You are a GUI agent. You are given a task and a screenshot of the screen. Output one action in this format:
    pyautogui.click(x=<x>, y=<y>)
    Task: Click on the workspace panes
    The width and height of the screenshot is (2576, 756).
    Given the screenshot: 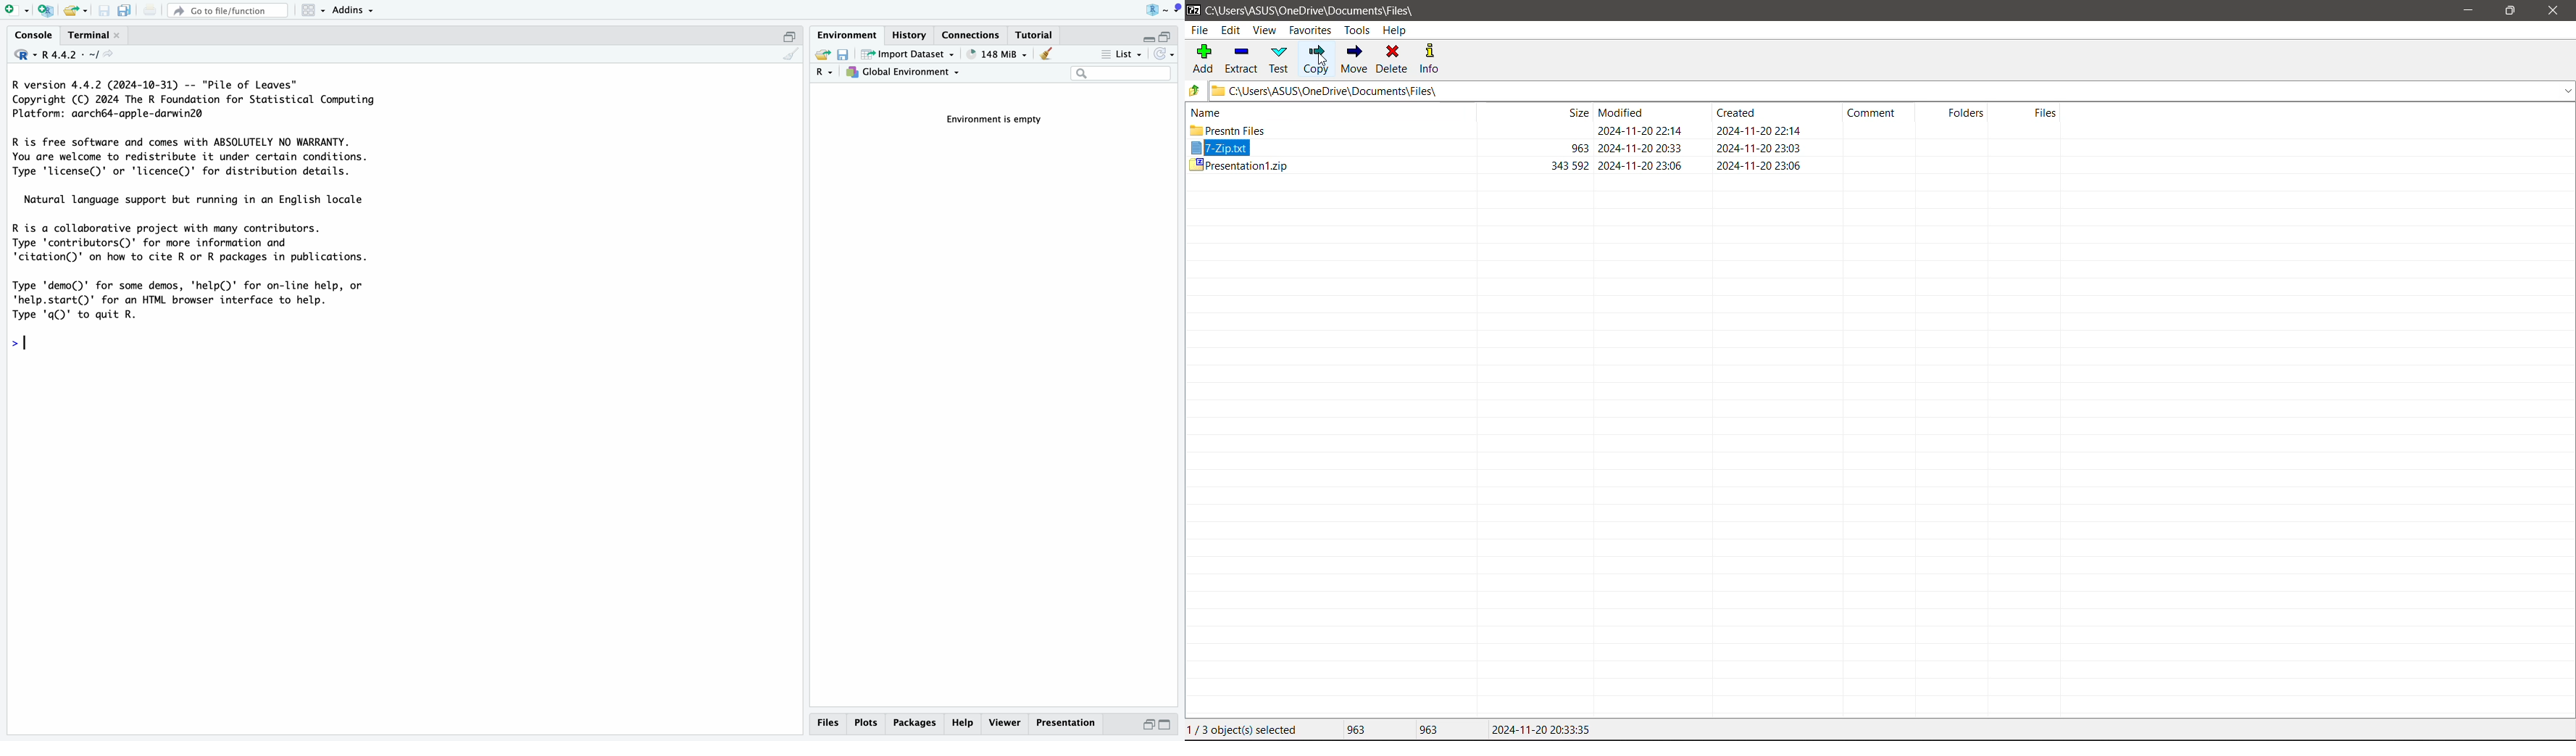 What is the action you would take?
    pyautogui.click(x=314, y=10)
    